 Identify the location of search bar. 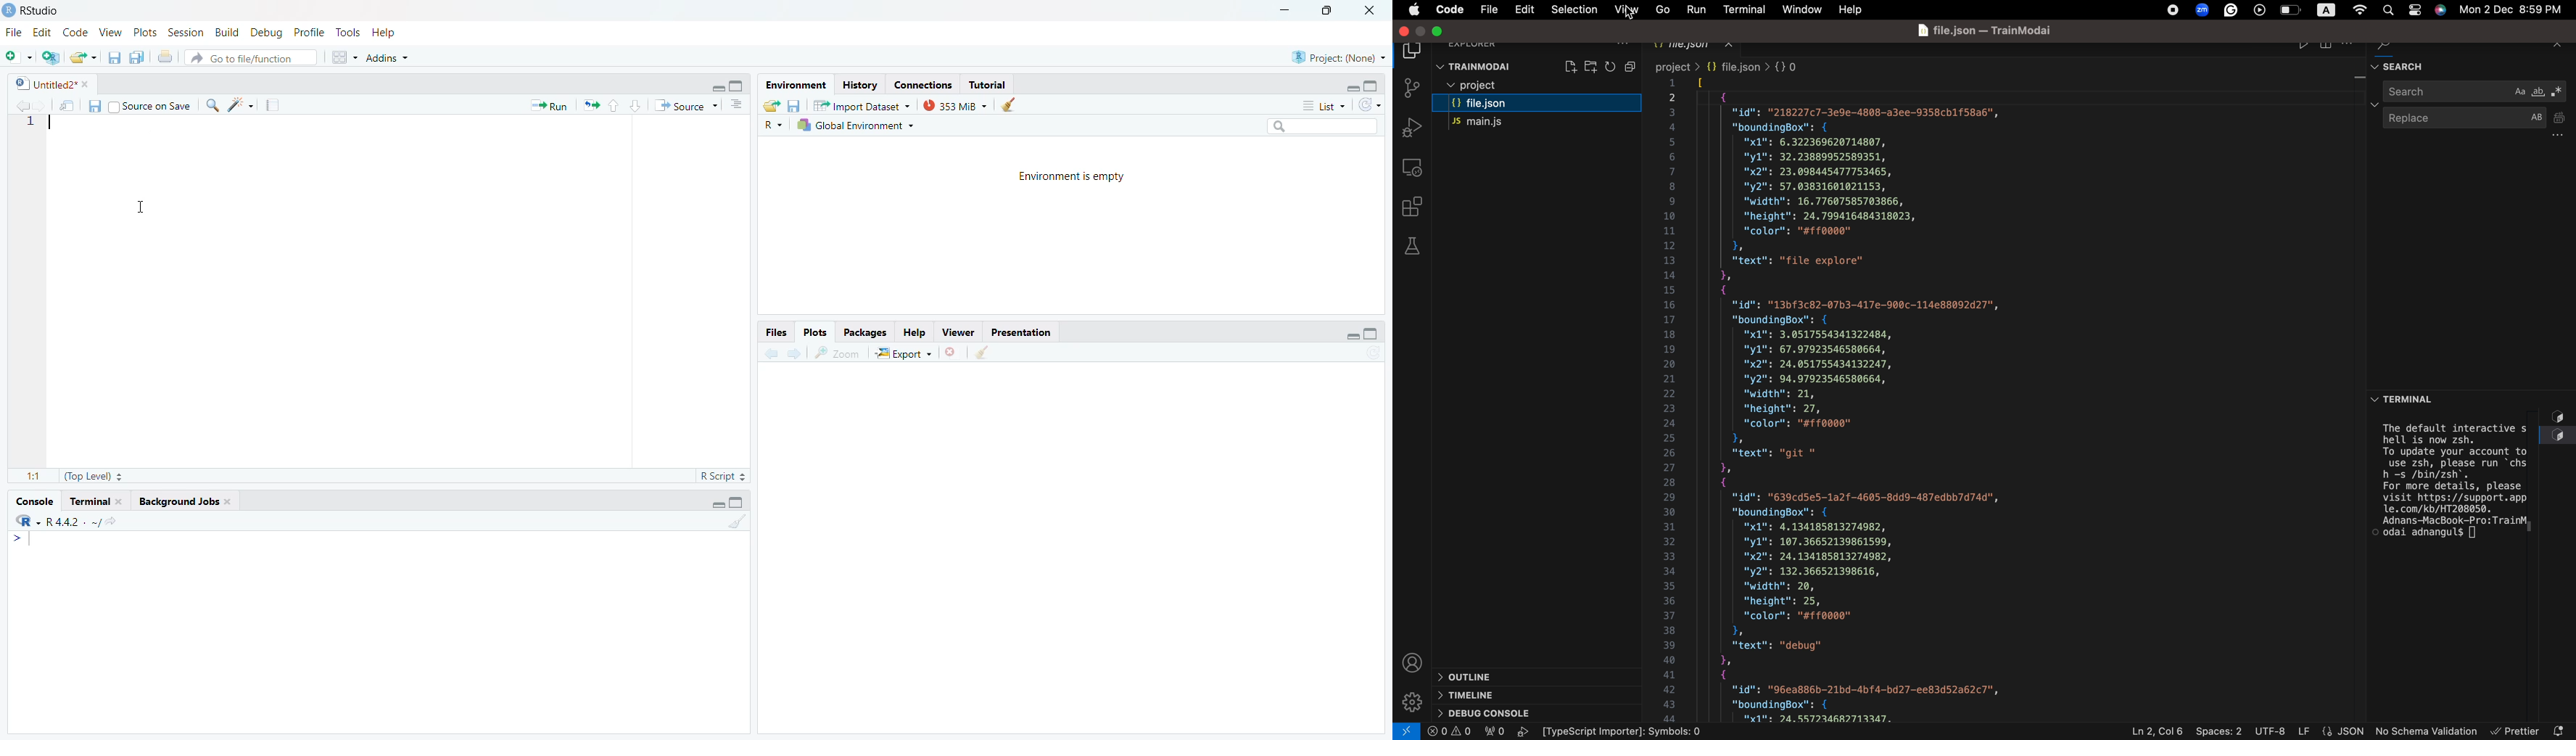
(1326, 128).